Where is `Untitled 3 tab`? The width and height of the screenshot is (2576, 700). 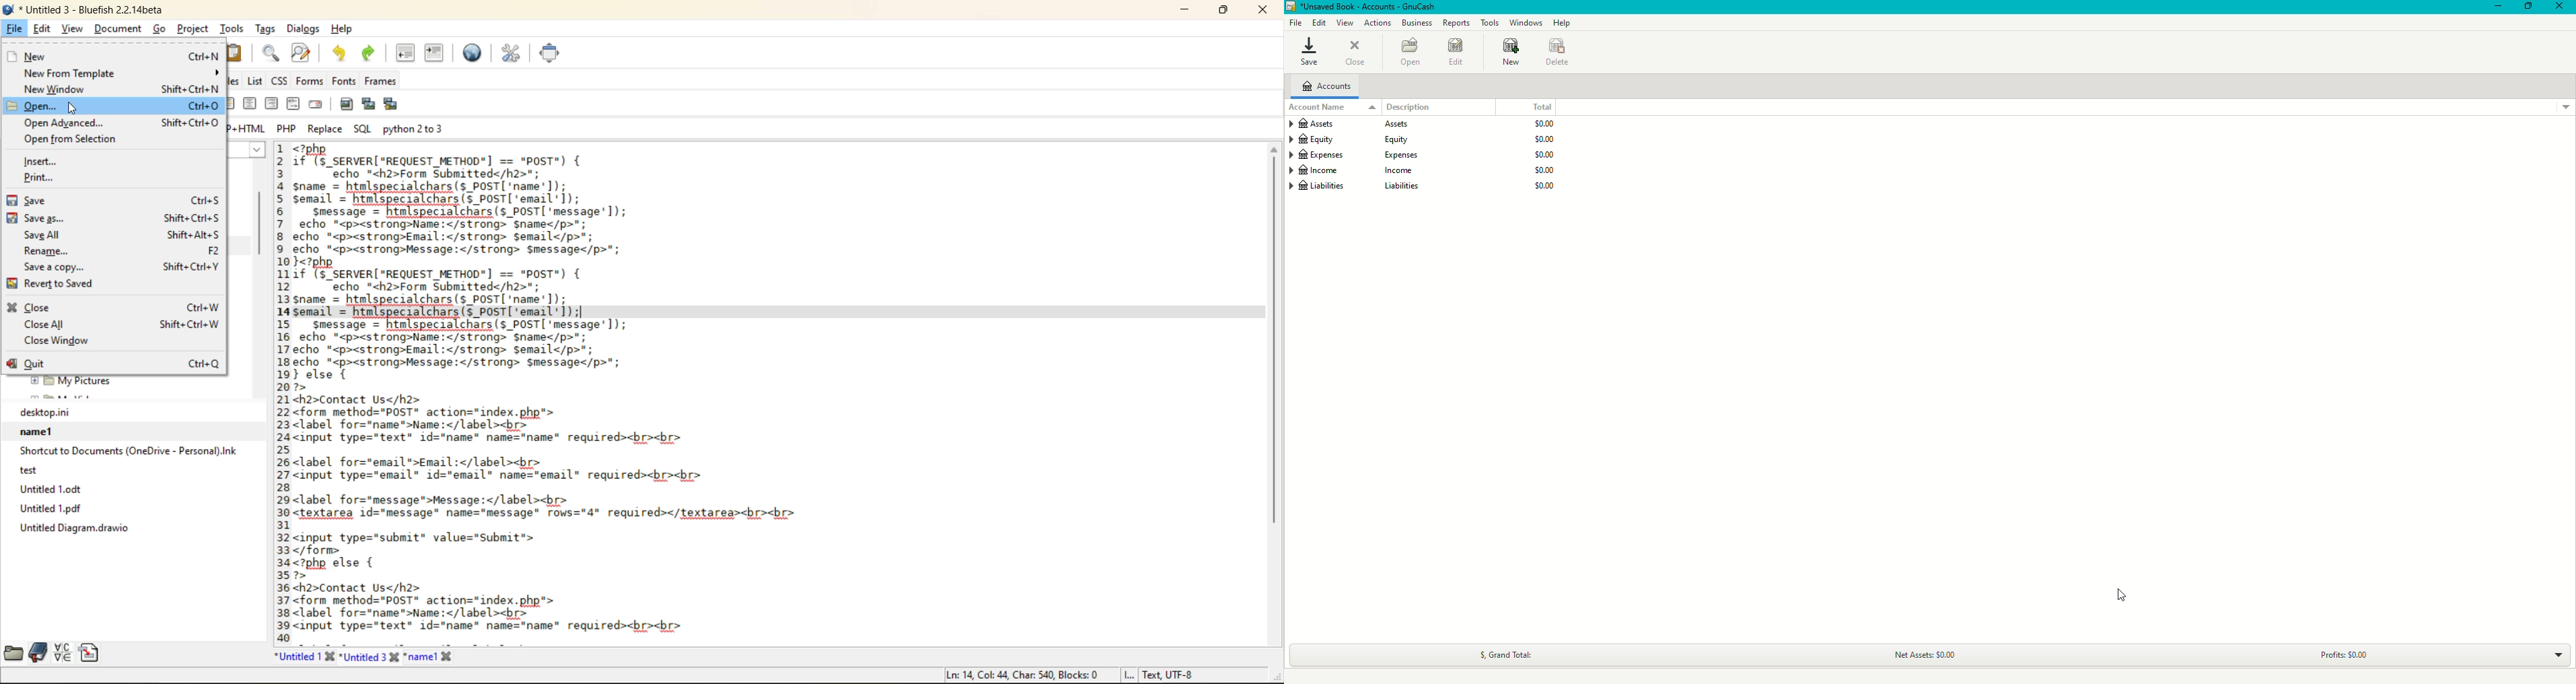 Untitled 3 tab is located at coordinates (370, 657).